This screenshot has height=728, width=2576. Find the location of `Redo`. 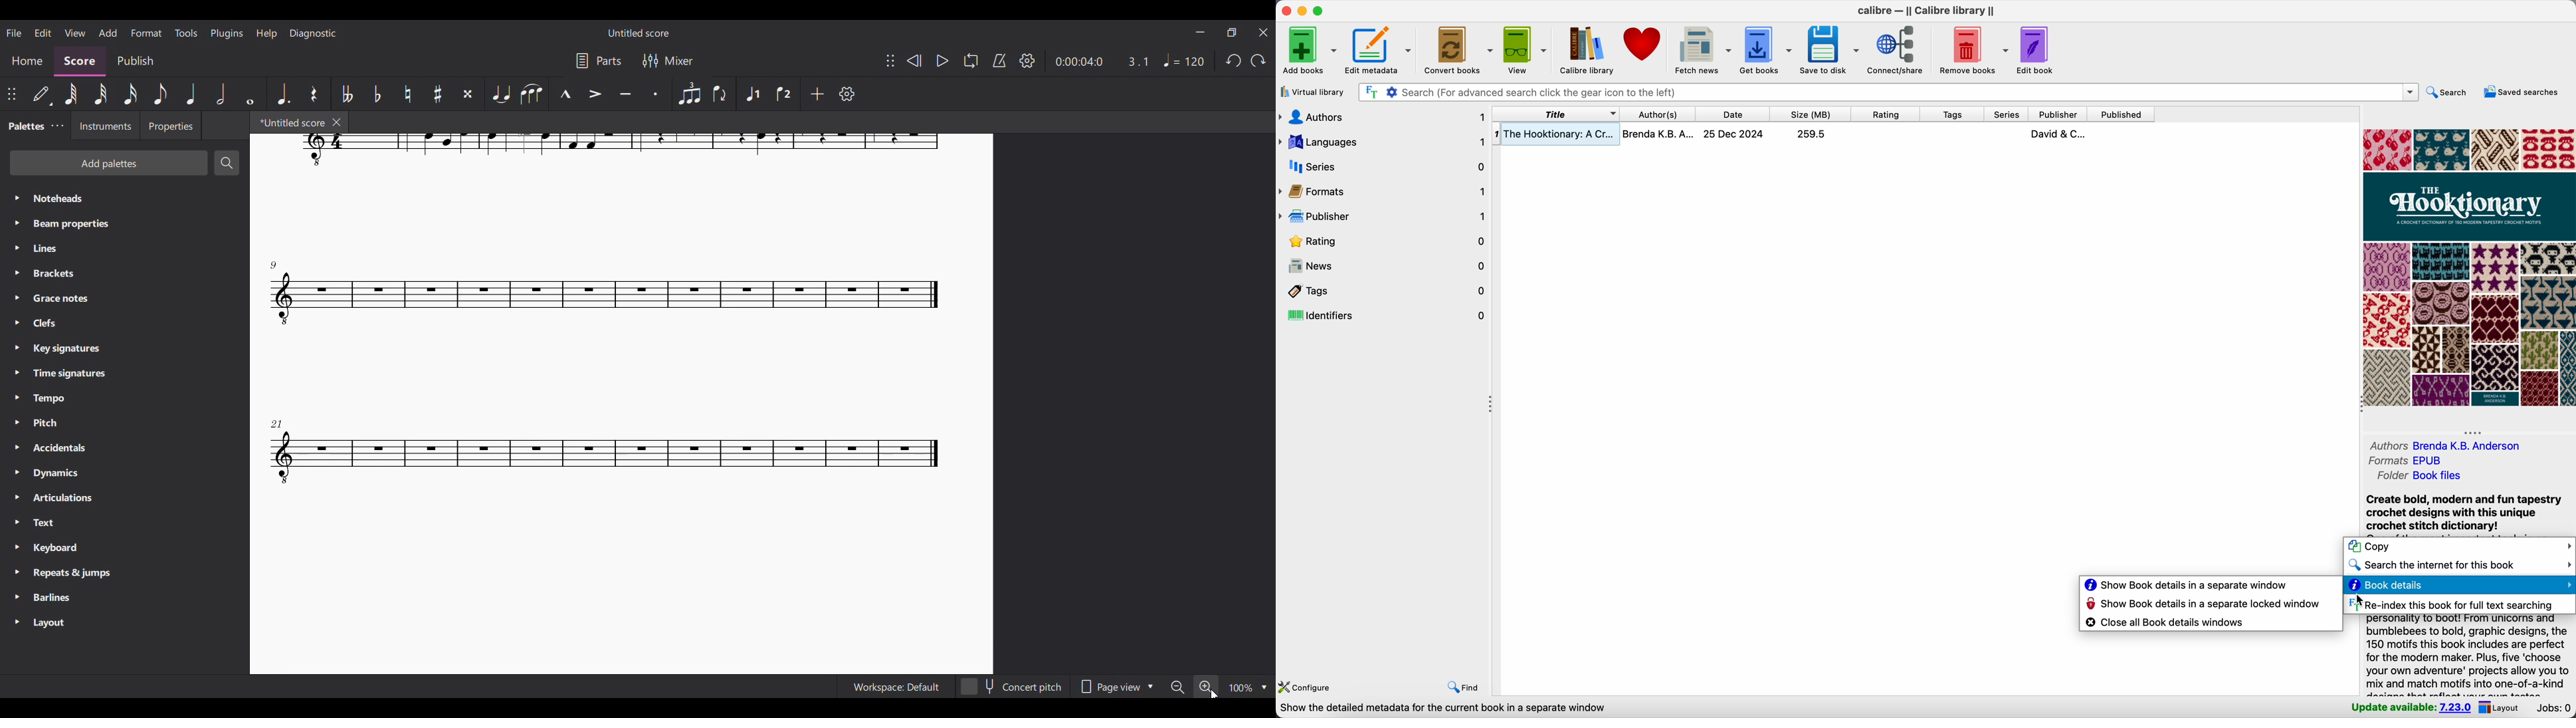

Redo is located at coordinates (1258, 60).